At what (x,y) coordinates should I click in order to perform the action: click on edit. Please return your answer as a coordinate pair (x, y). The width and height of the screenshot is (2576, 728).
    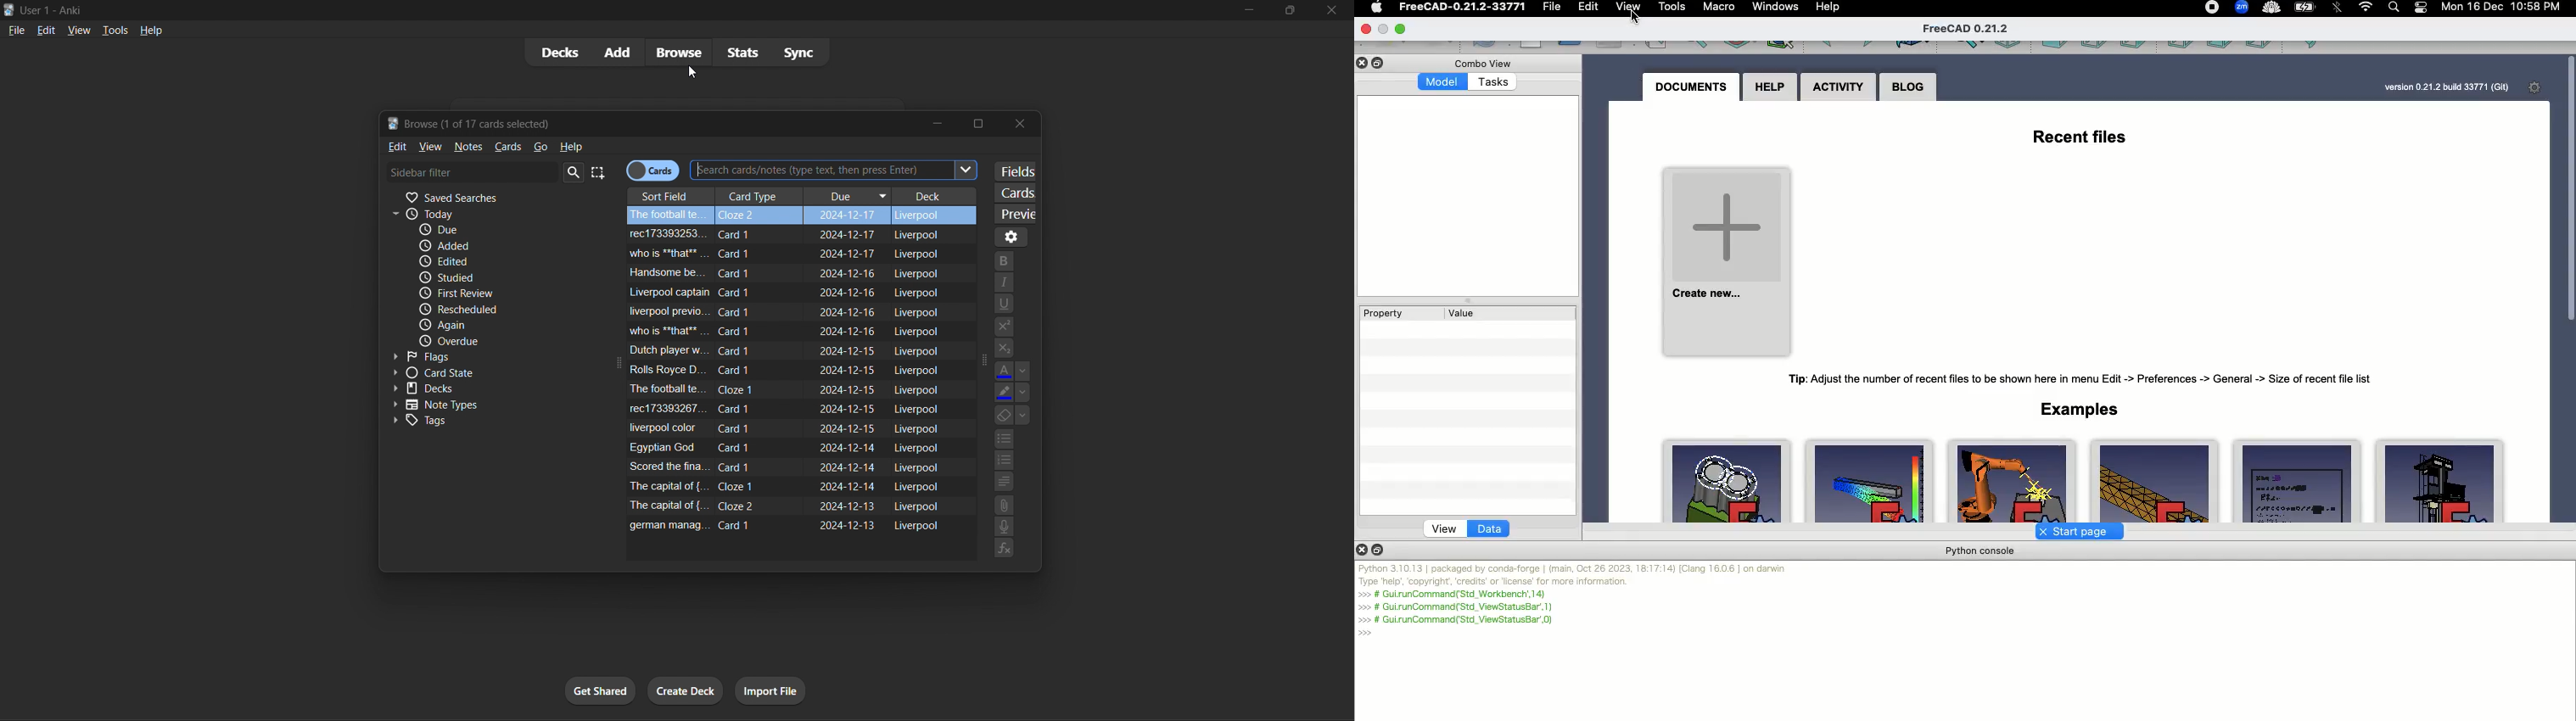
    Looking at the image, I should click on (398, 147).